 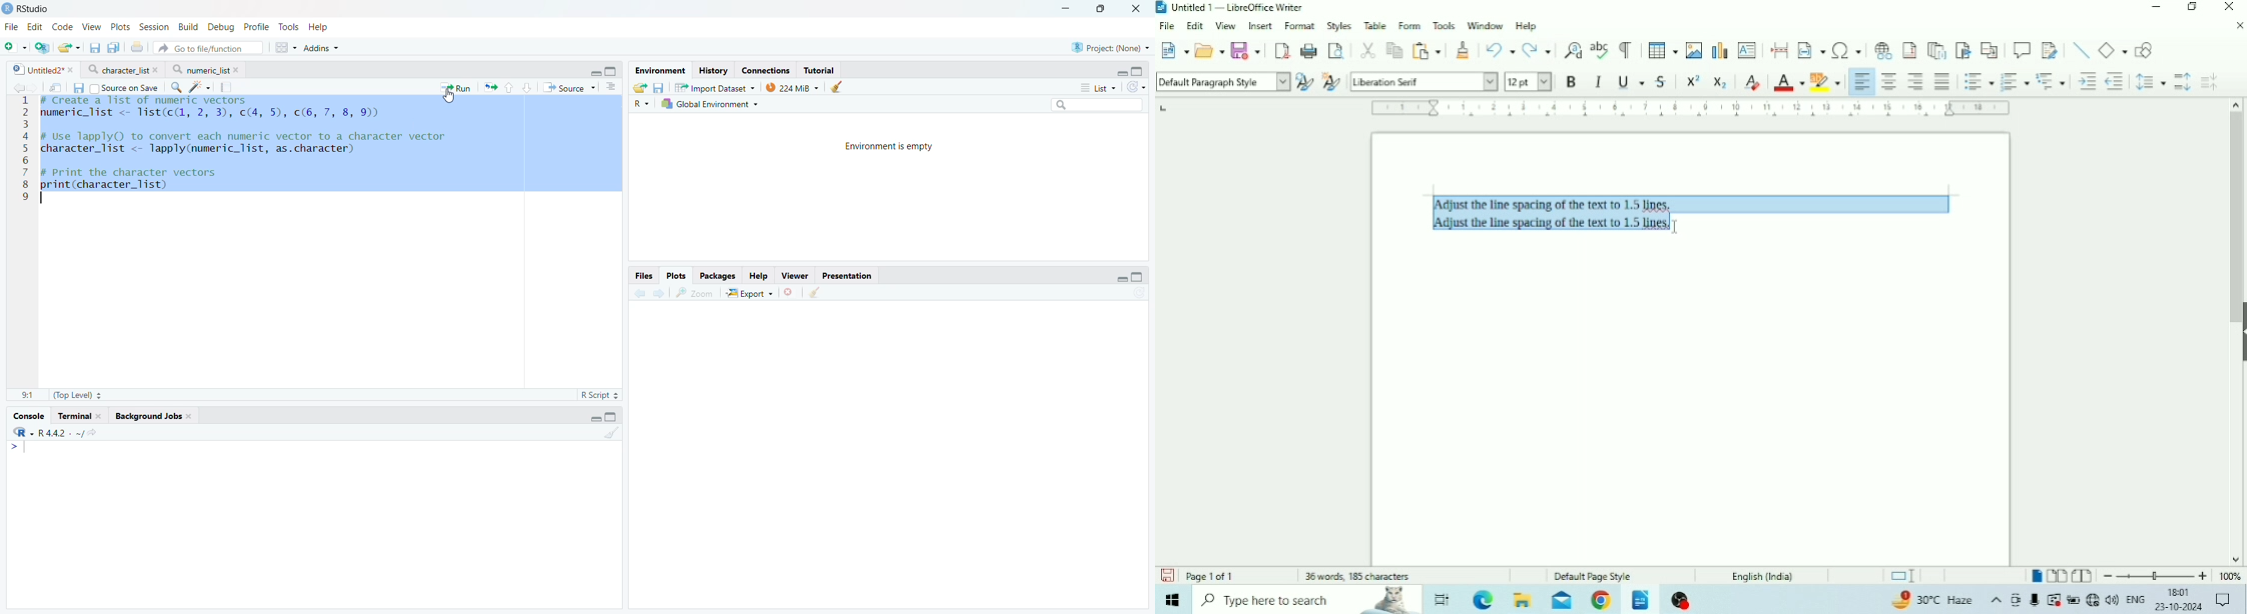 I want to click on Decrease Indent, so click(x=2115, y=81).